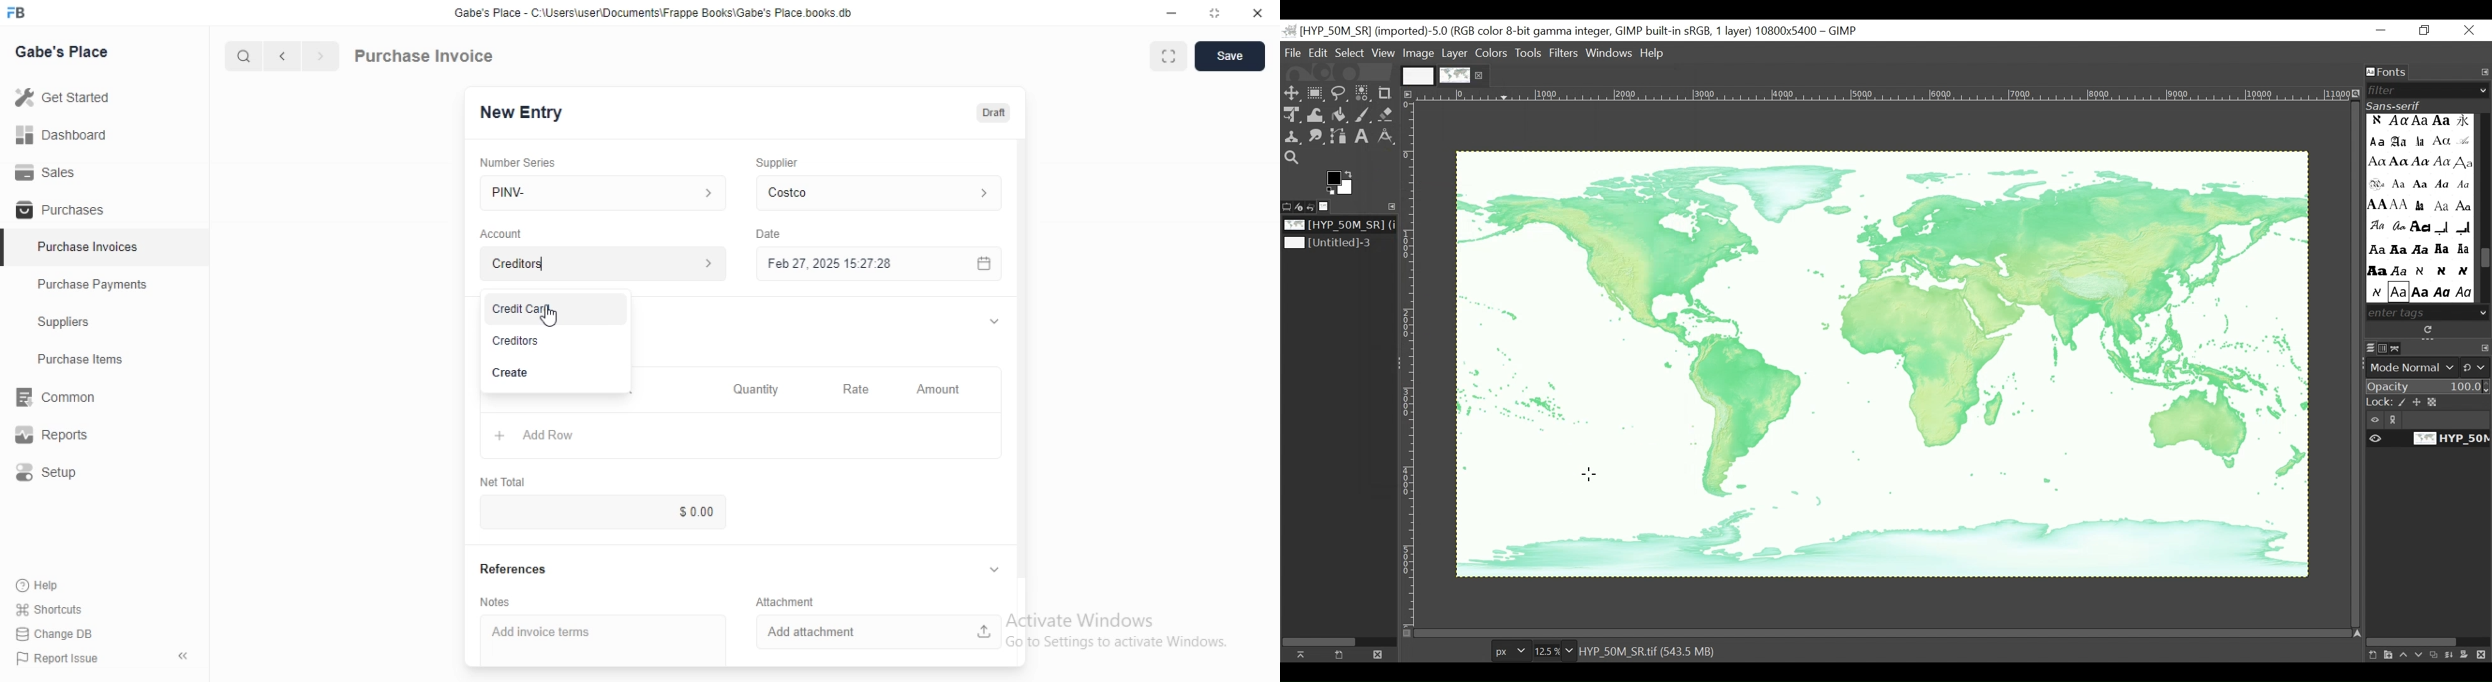 The image size is (2492, 700). What do you see at coordinates (879, 193) in the screenshot?
I see `Costco` at bounding box center [879, 193].